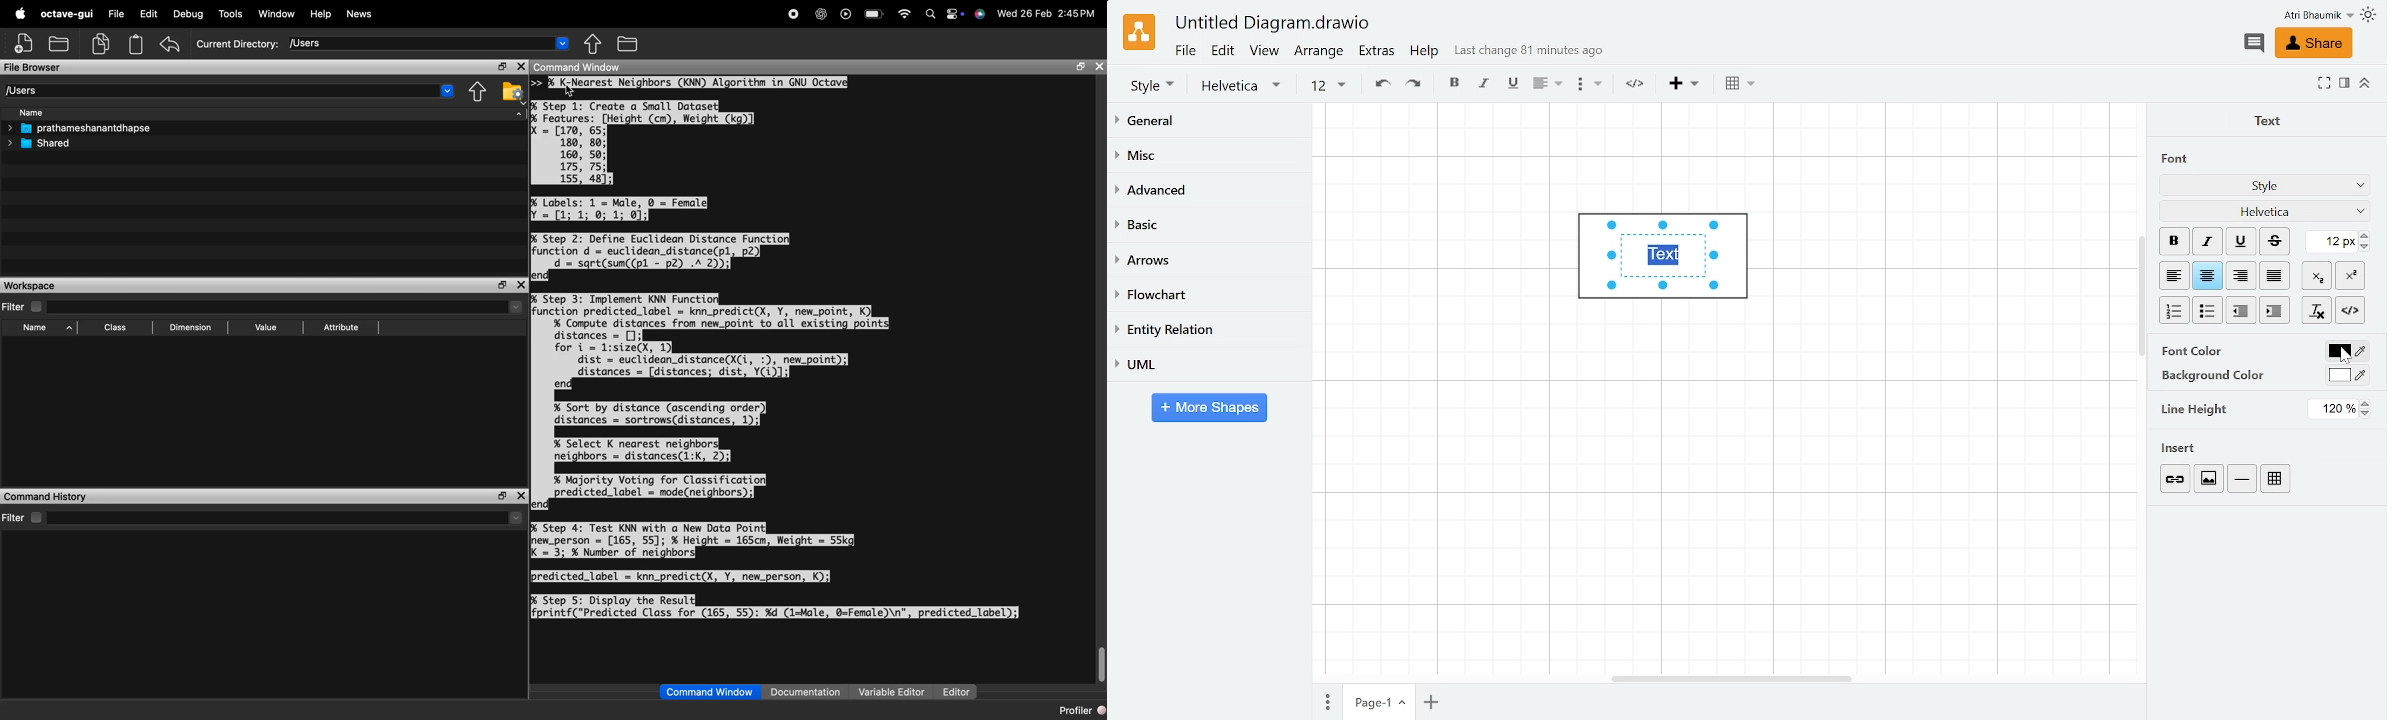 Image resolution: width=2408 pixels, height=728 pixels. What do you see at coordinates (2242, 275) in the screenshot?
I see `Allign right` at bounding box center [2242, 275].